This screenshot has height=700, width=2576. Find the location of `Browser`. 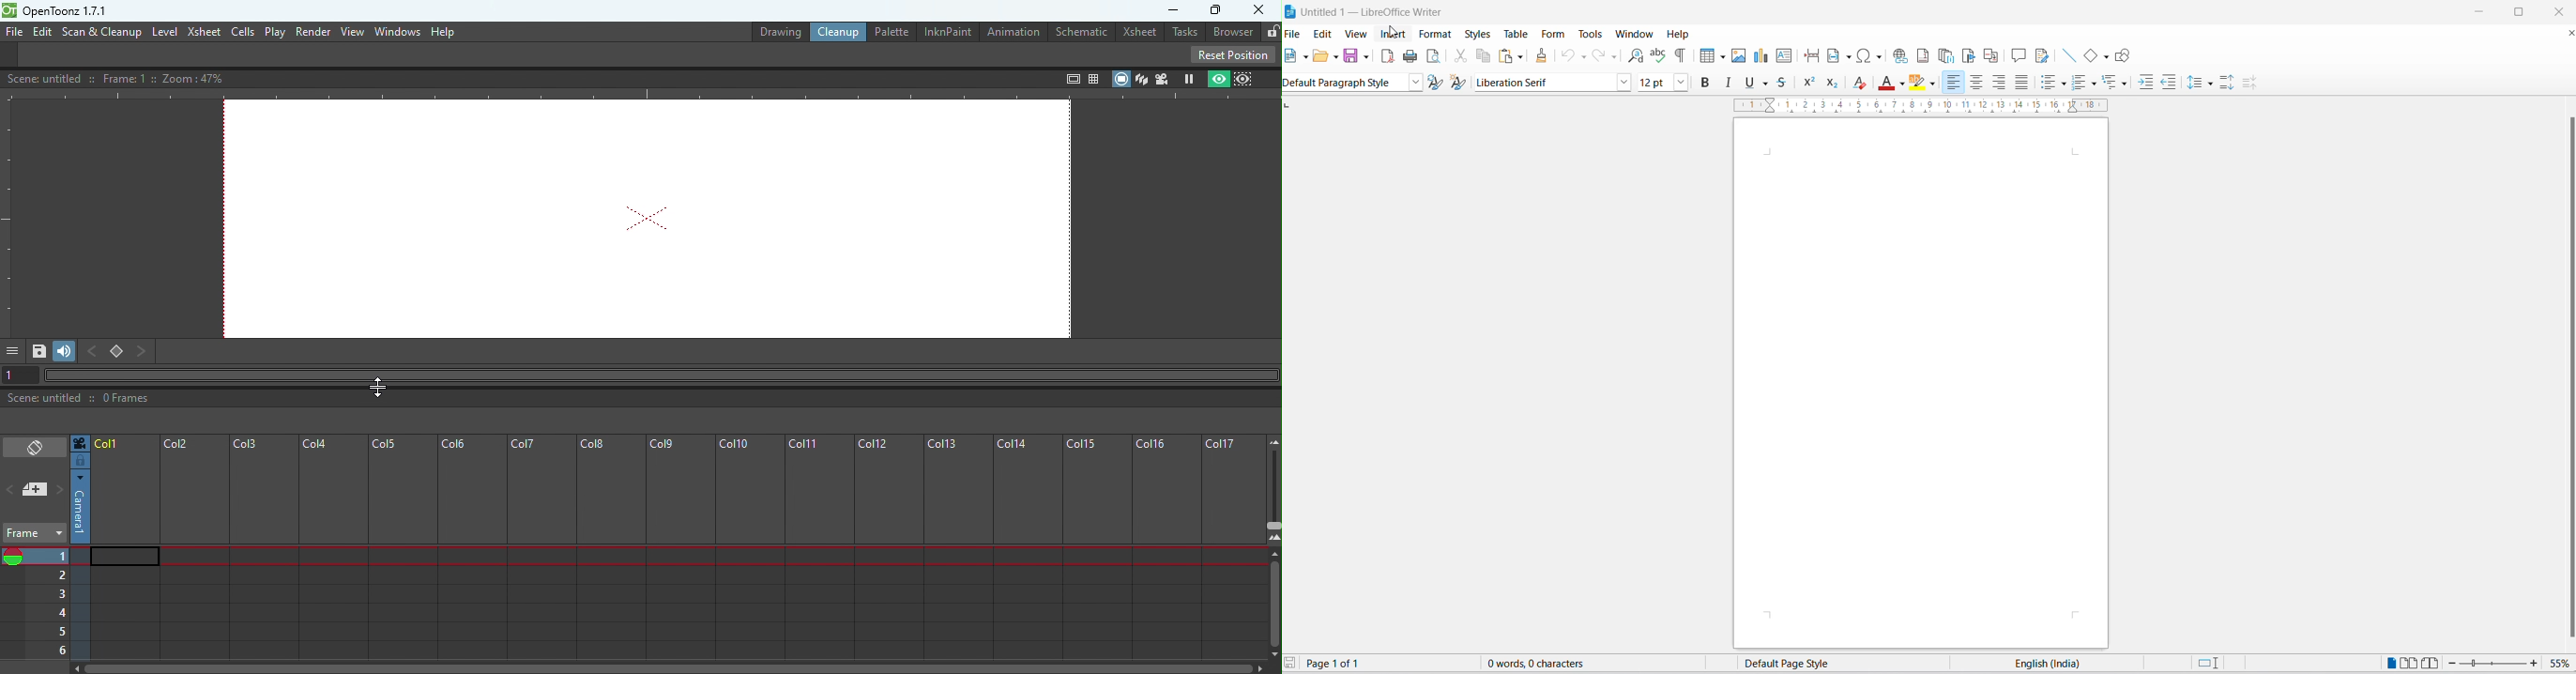

Browser is located at coordinates (1229, 32).